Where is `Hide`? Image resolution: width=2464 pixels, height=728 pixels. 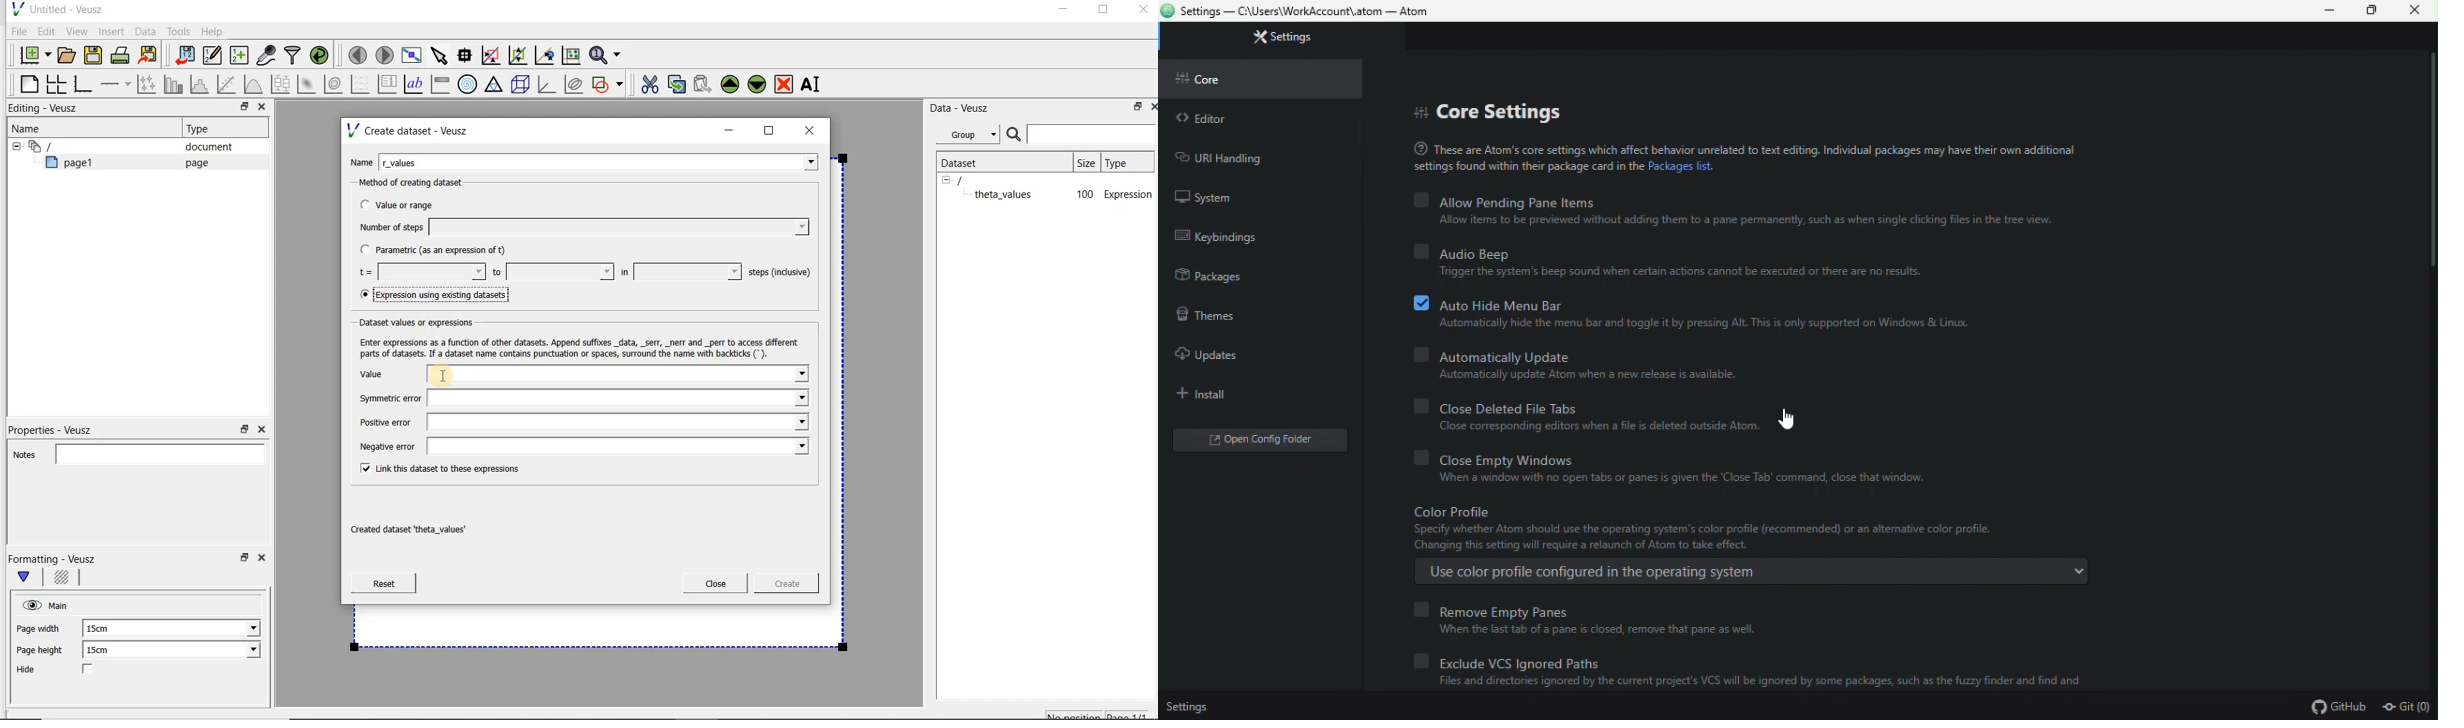 Hide is located at coordinates (68, 670).